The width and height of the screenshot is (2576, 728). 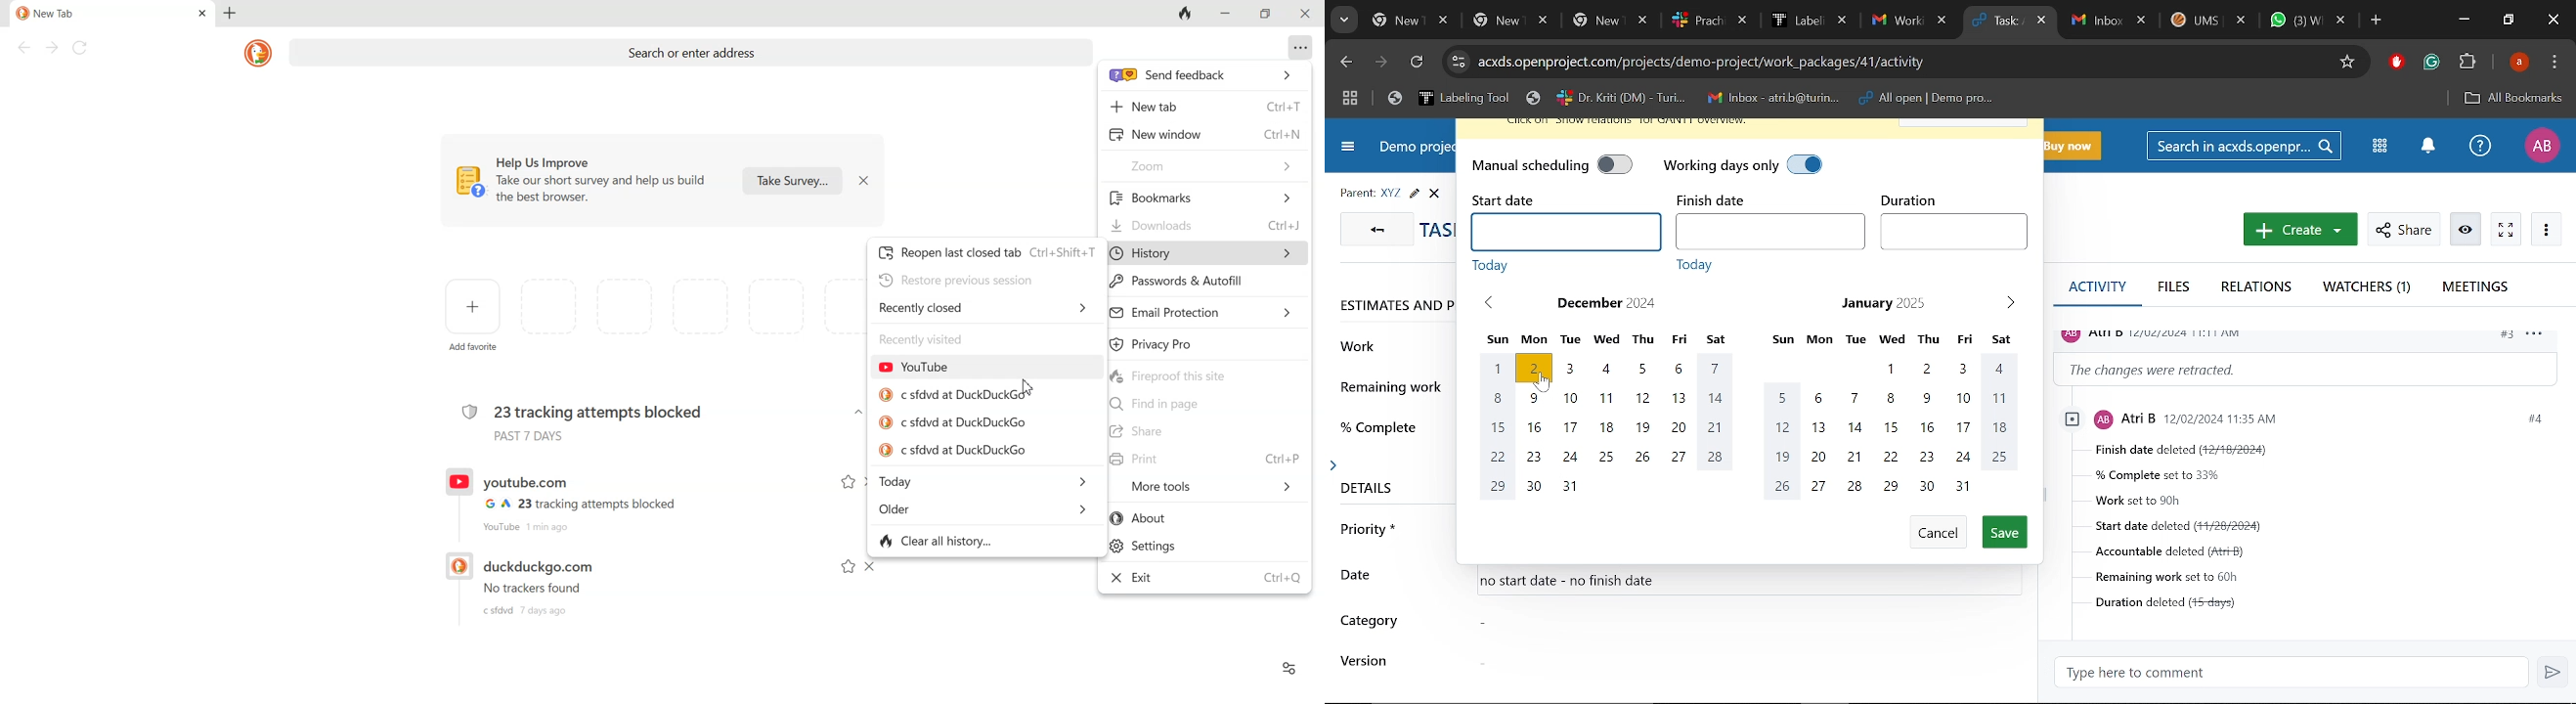 What do you see at coordinates (2396, 62) in the screenshot?
I see `Addblock` at bounding box center [2396, 62].